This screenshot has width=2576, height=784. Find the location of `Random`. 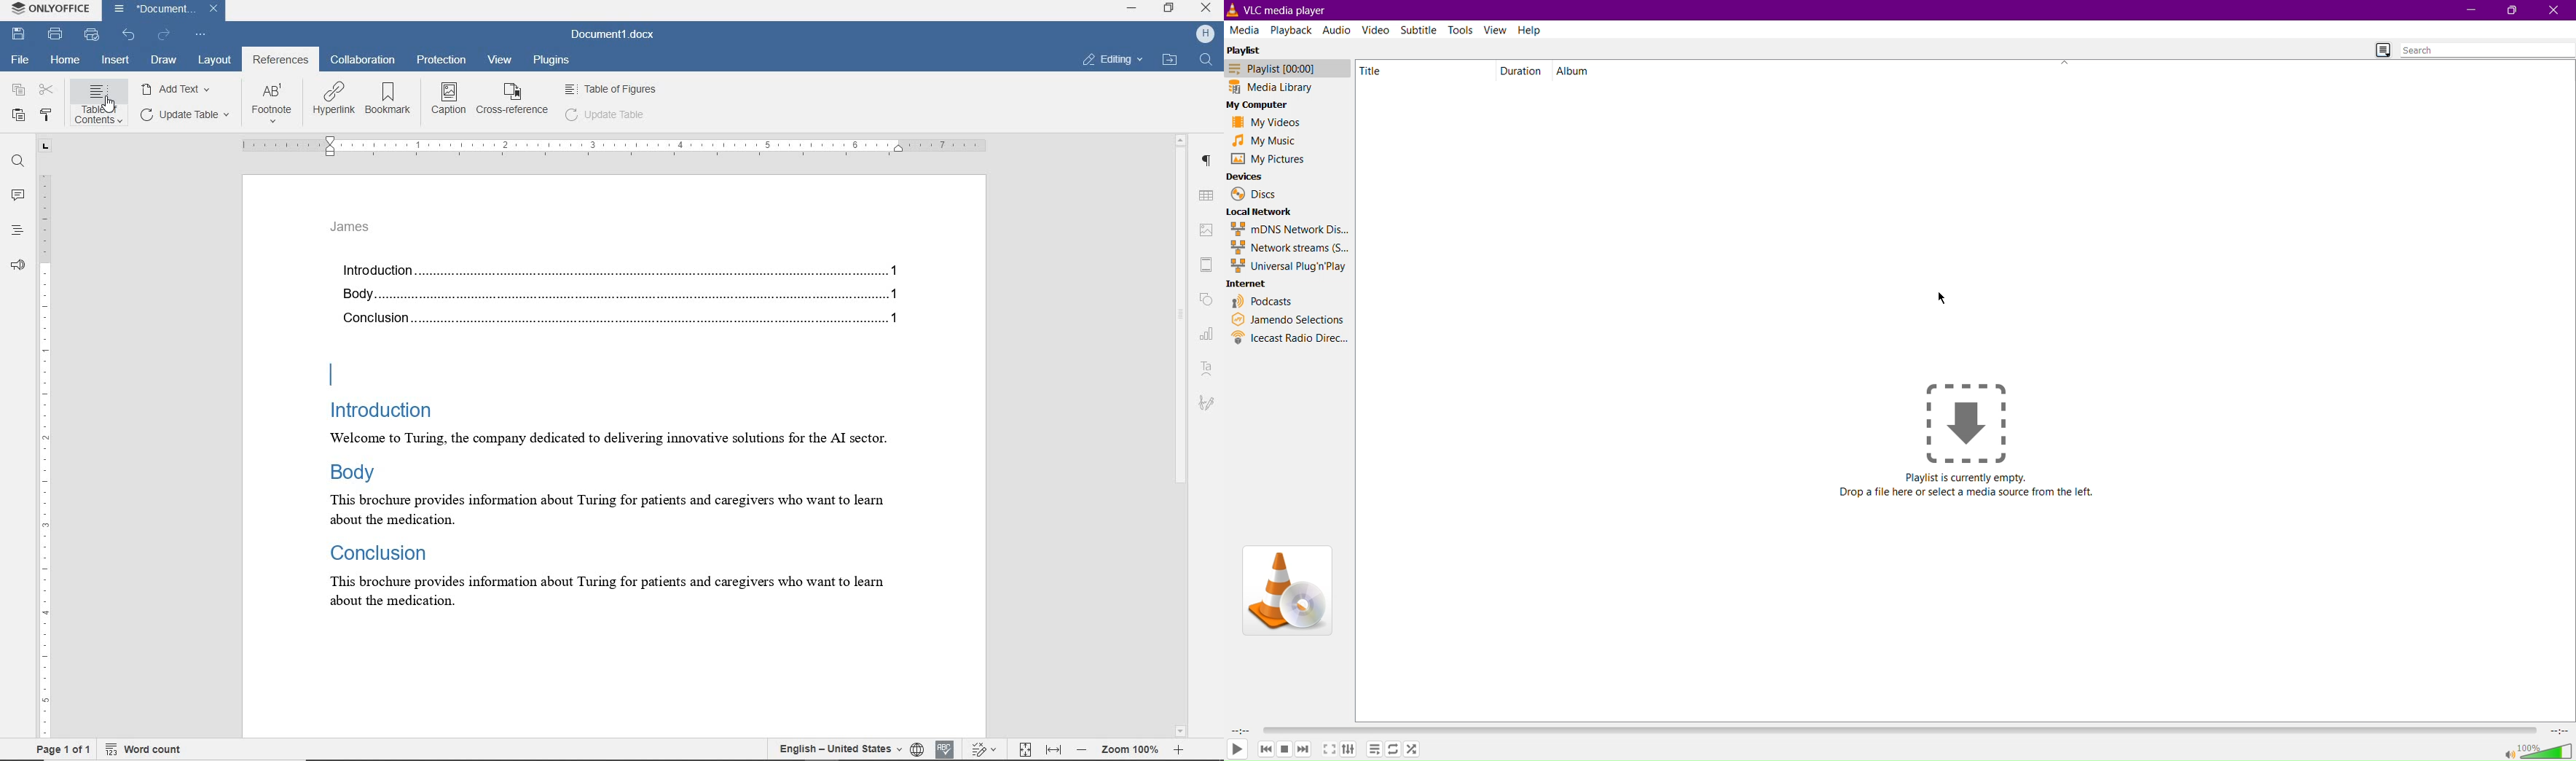

Random is located at coordinates (1412, 749).